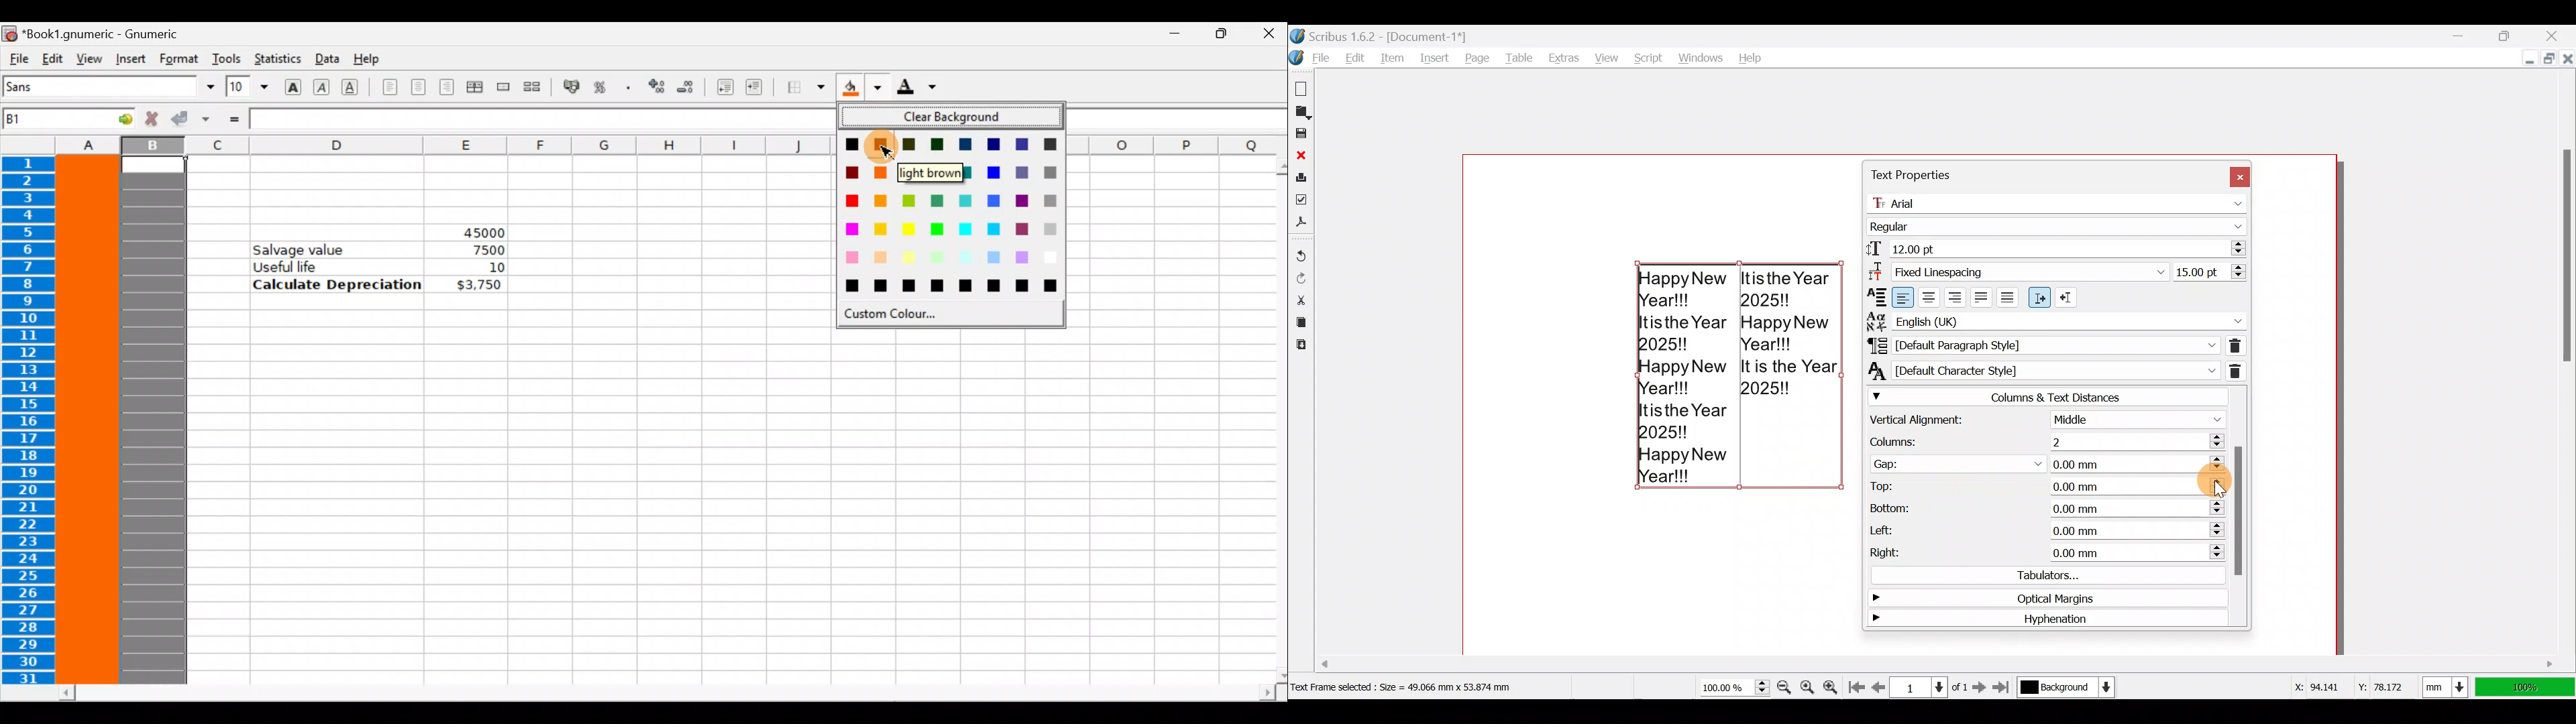  What do you see at coordinates (2210, 272) in the screenshot?
I see `Line spacing` at bounding box center [2210, 272].